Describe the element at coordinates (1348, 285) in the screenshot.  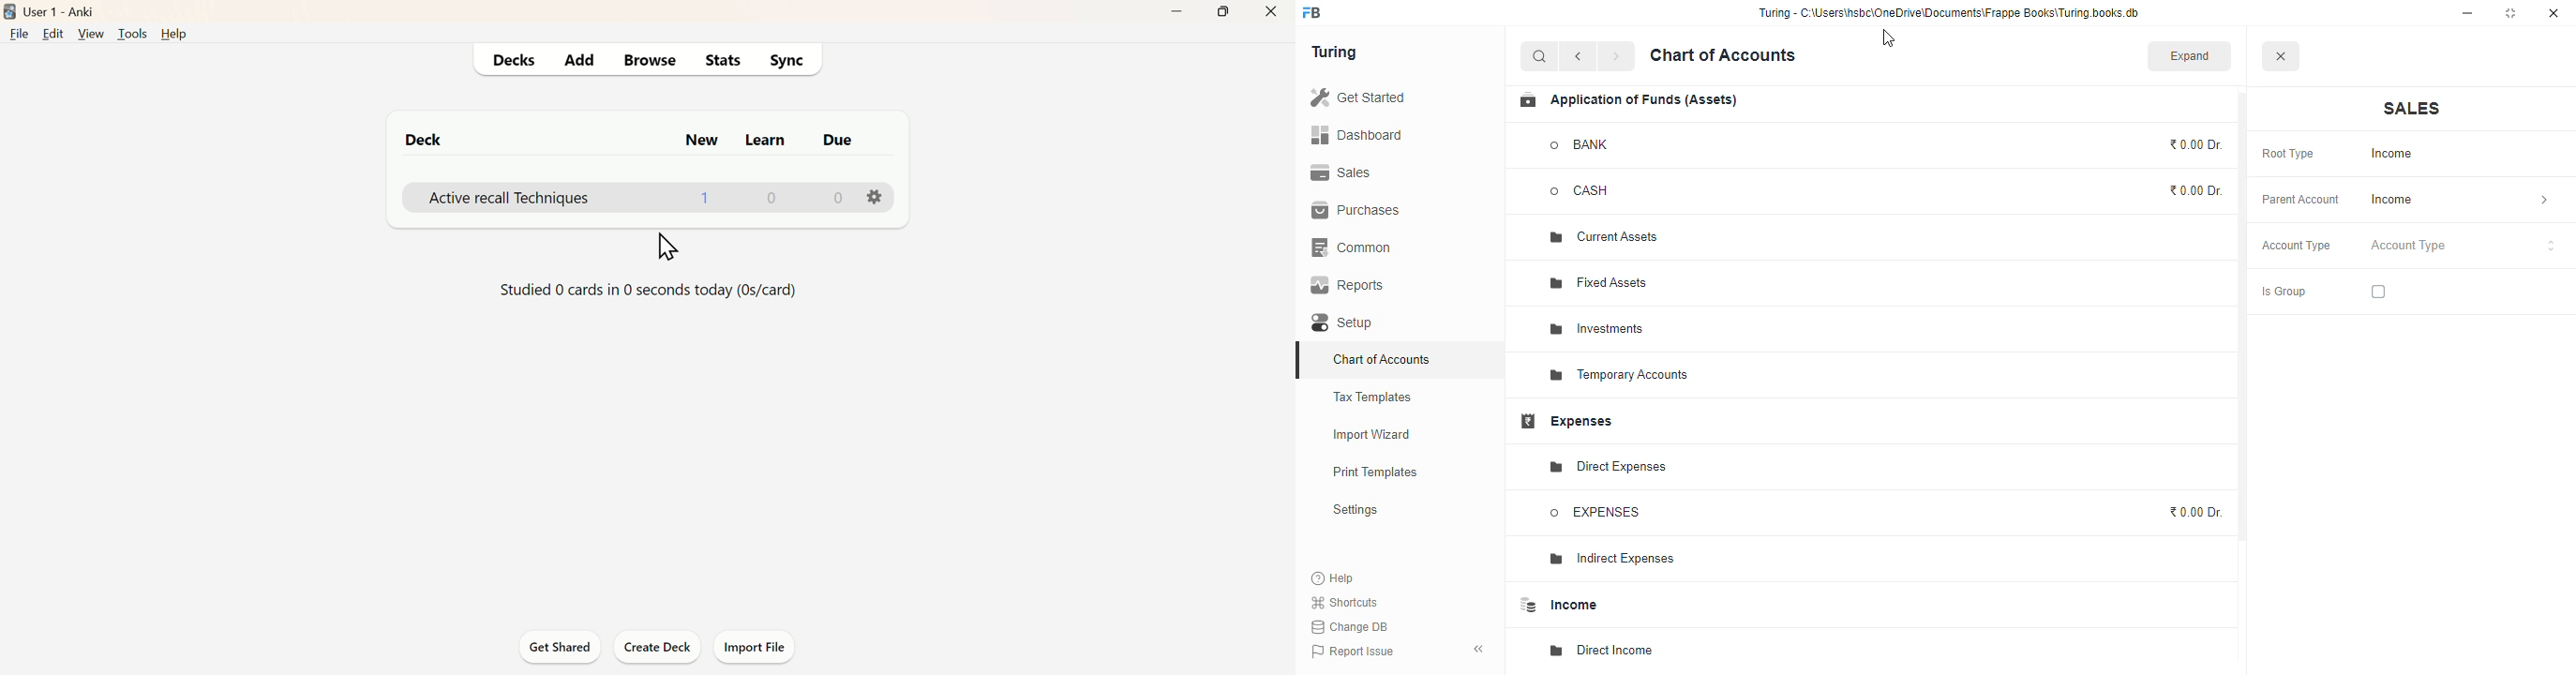
I see `reports` at that location.